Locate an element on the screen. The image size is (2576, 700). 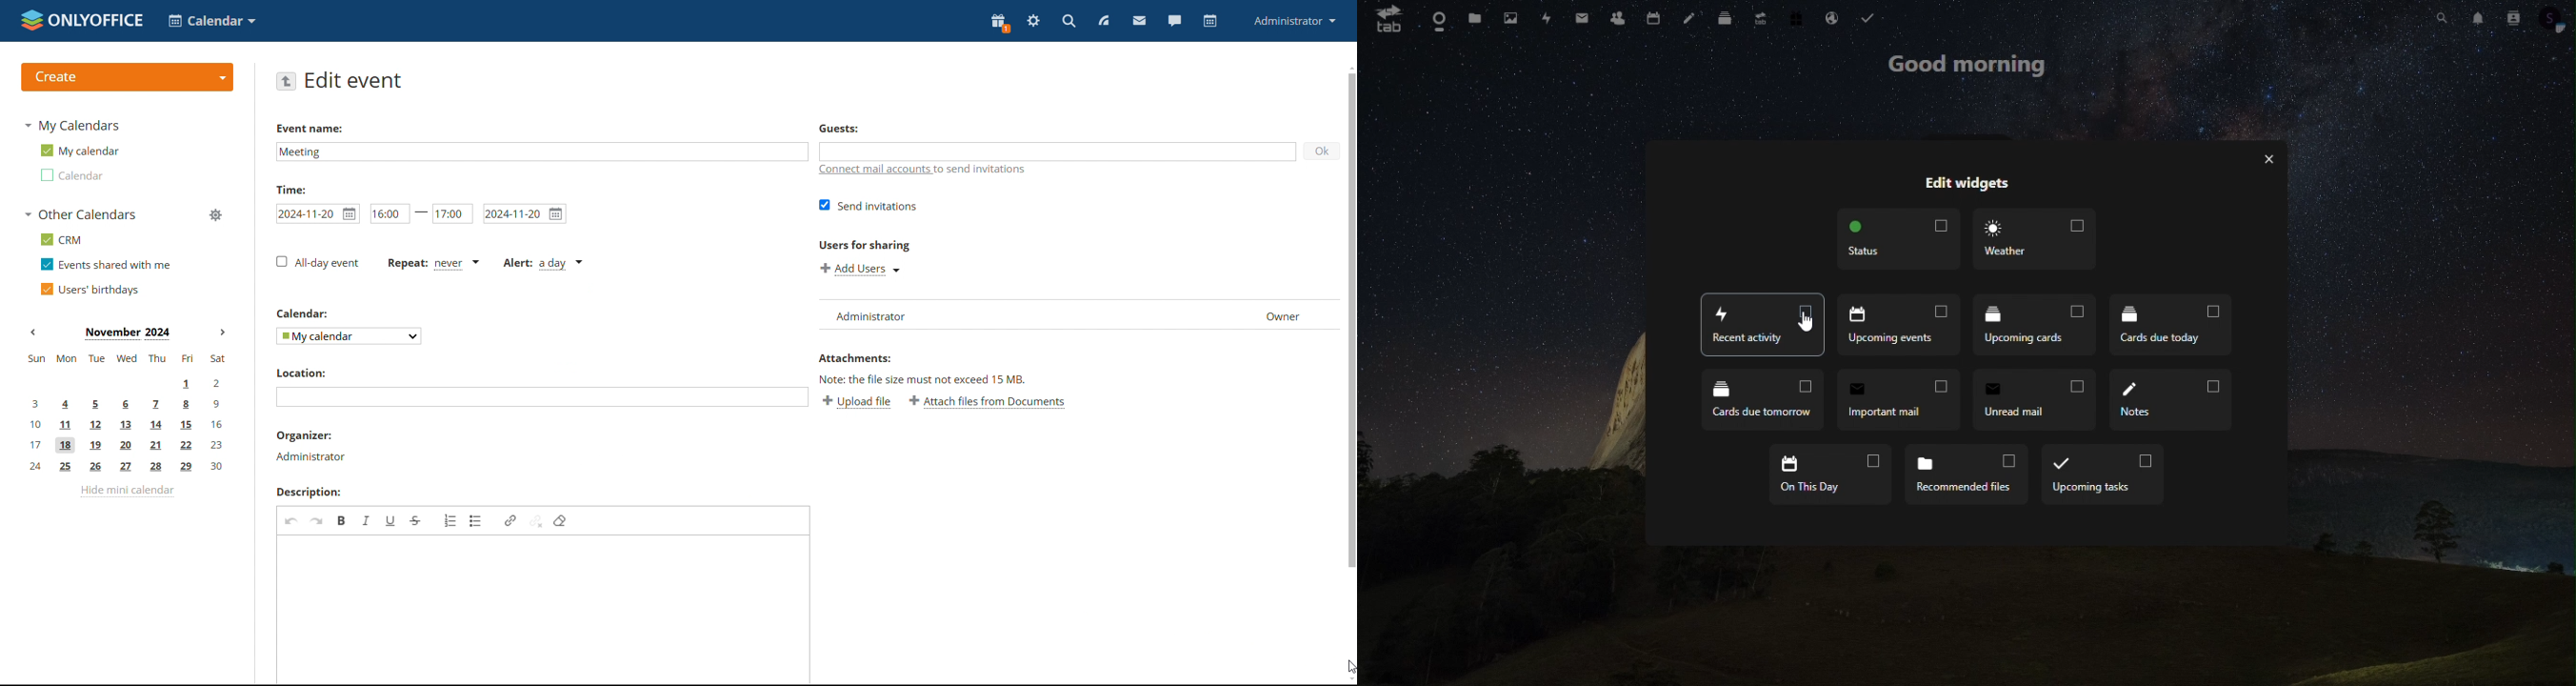
files is located at coordinates (1479, 21).